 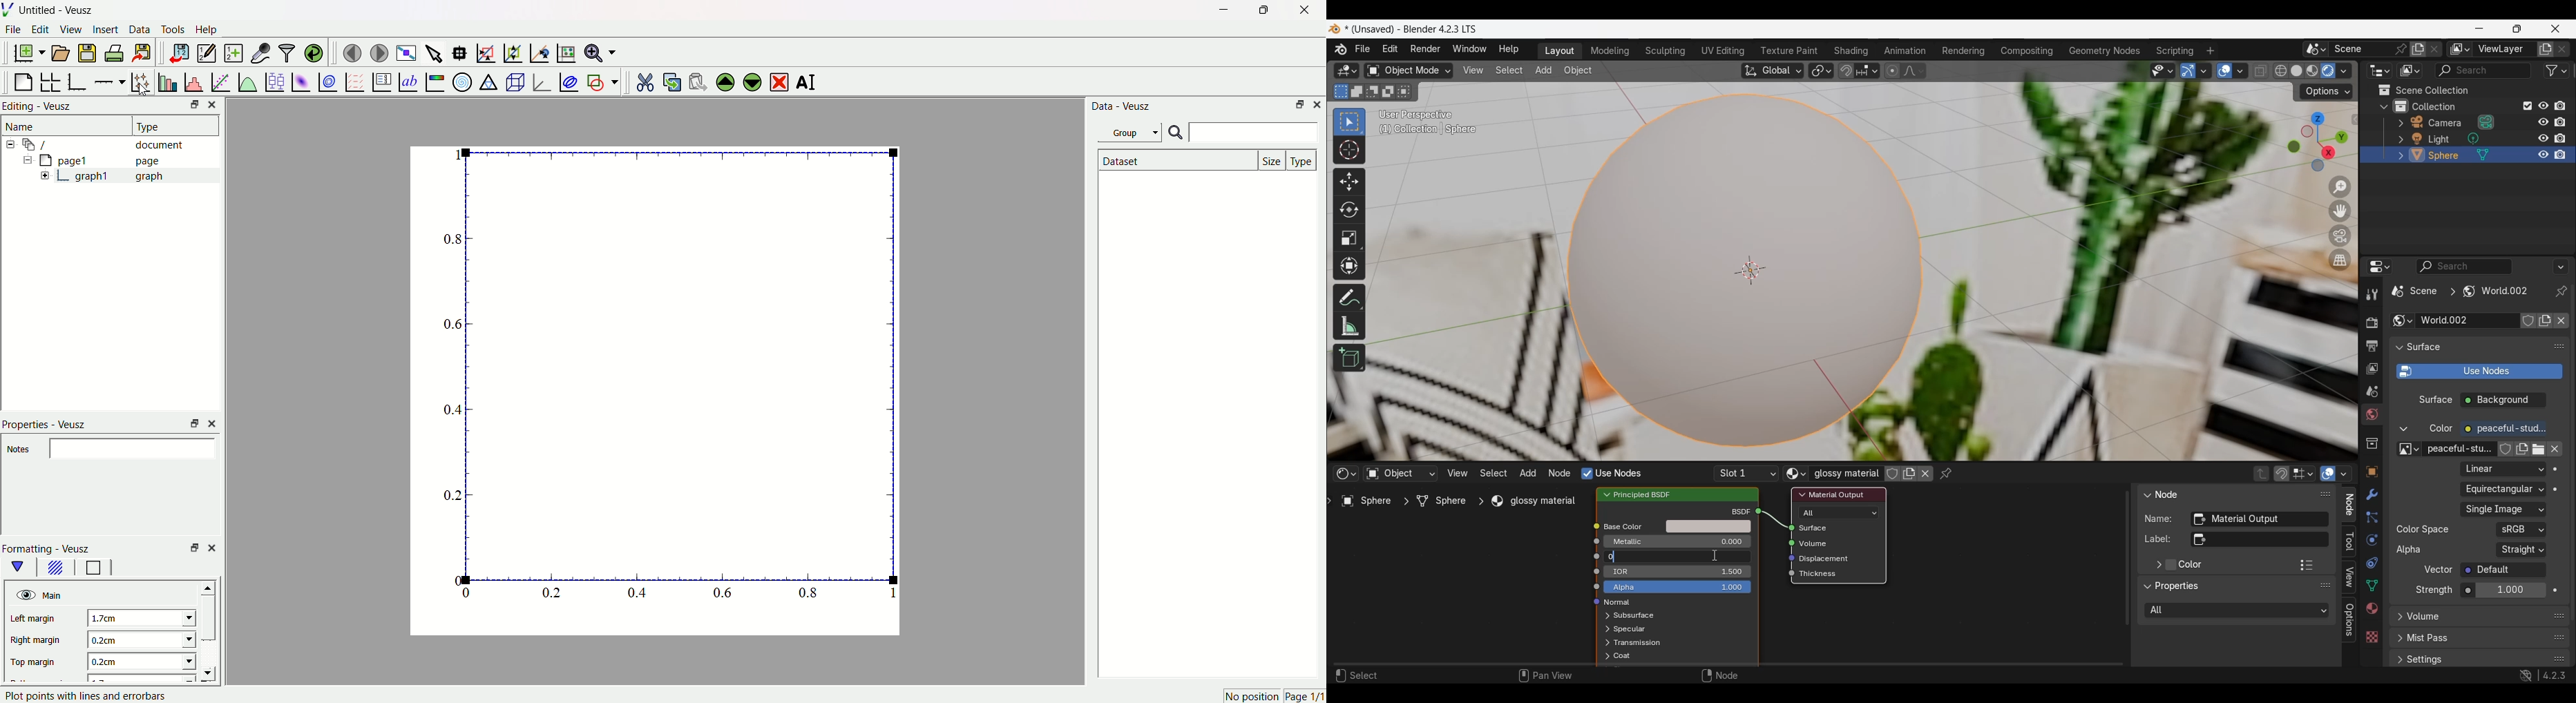 I want to click on Formatting - Veusz, so click(x=53, y=548).